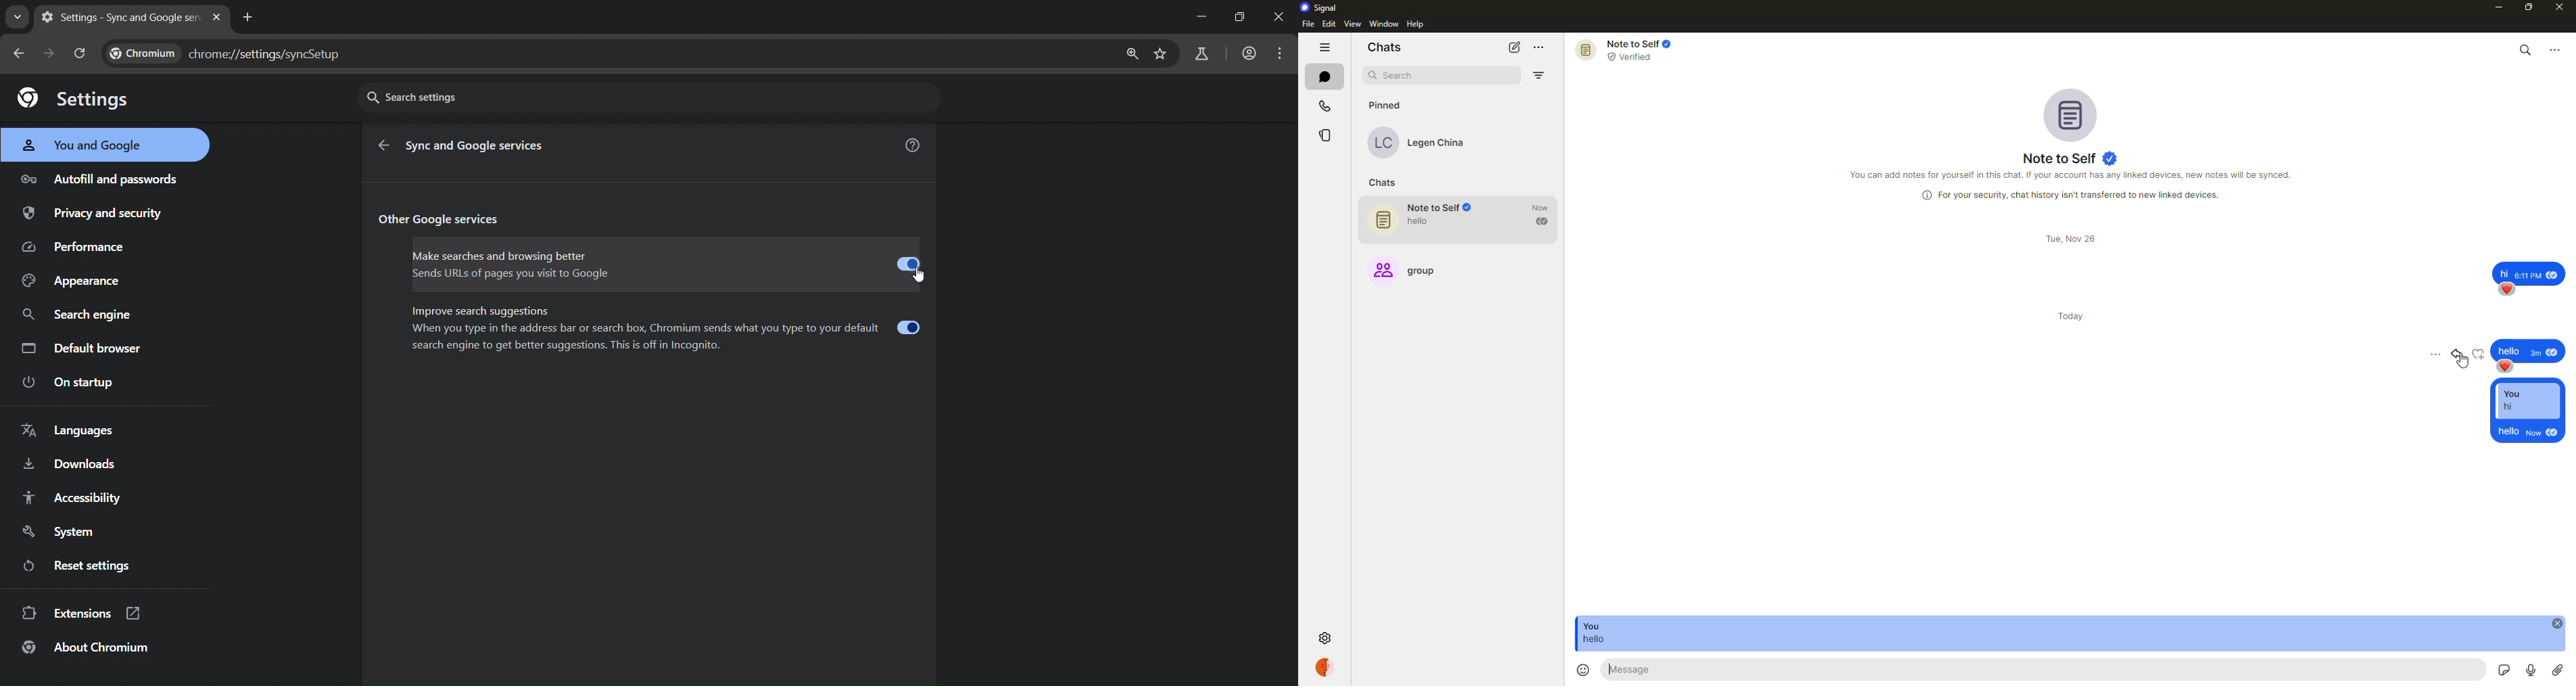 This screenshot has height=700, width=2576. What do you see at coordinates (87, 565) in the screenshot?
I see `reset settings` at bounding box center [87, 565].